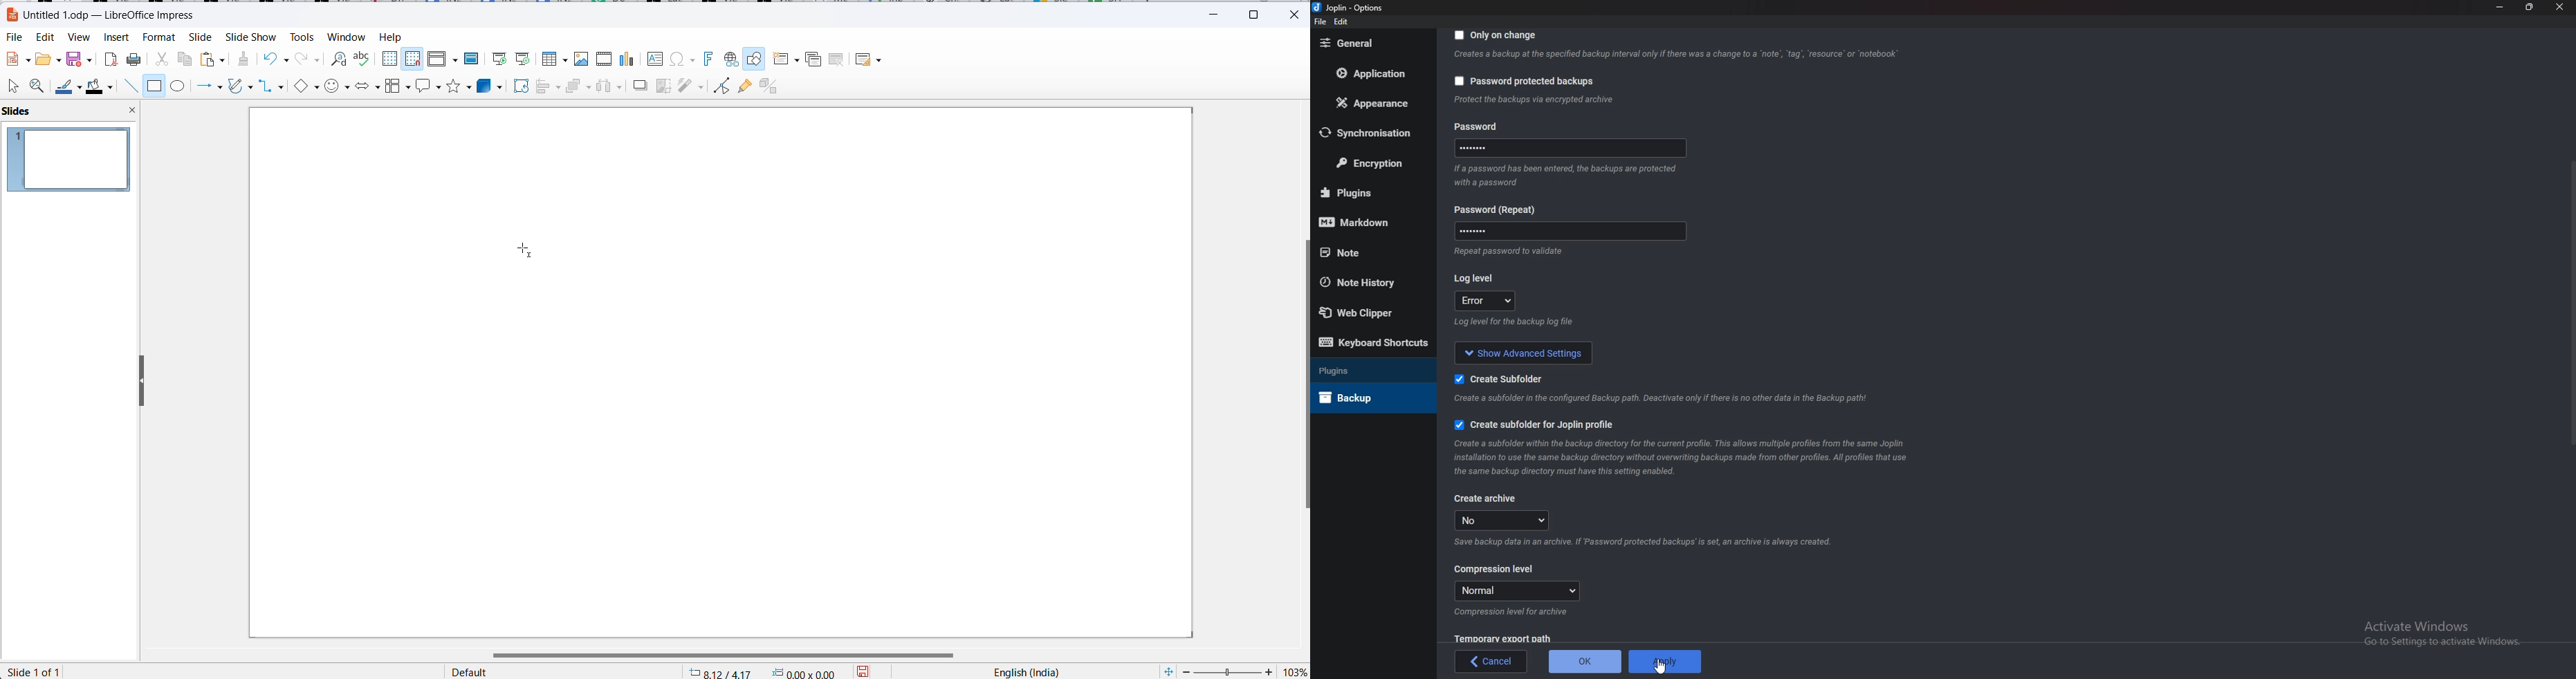 The image size is (2576, 700). I want to click on Back up, so click(1364, 398).